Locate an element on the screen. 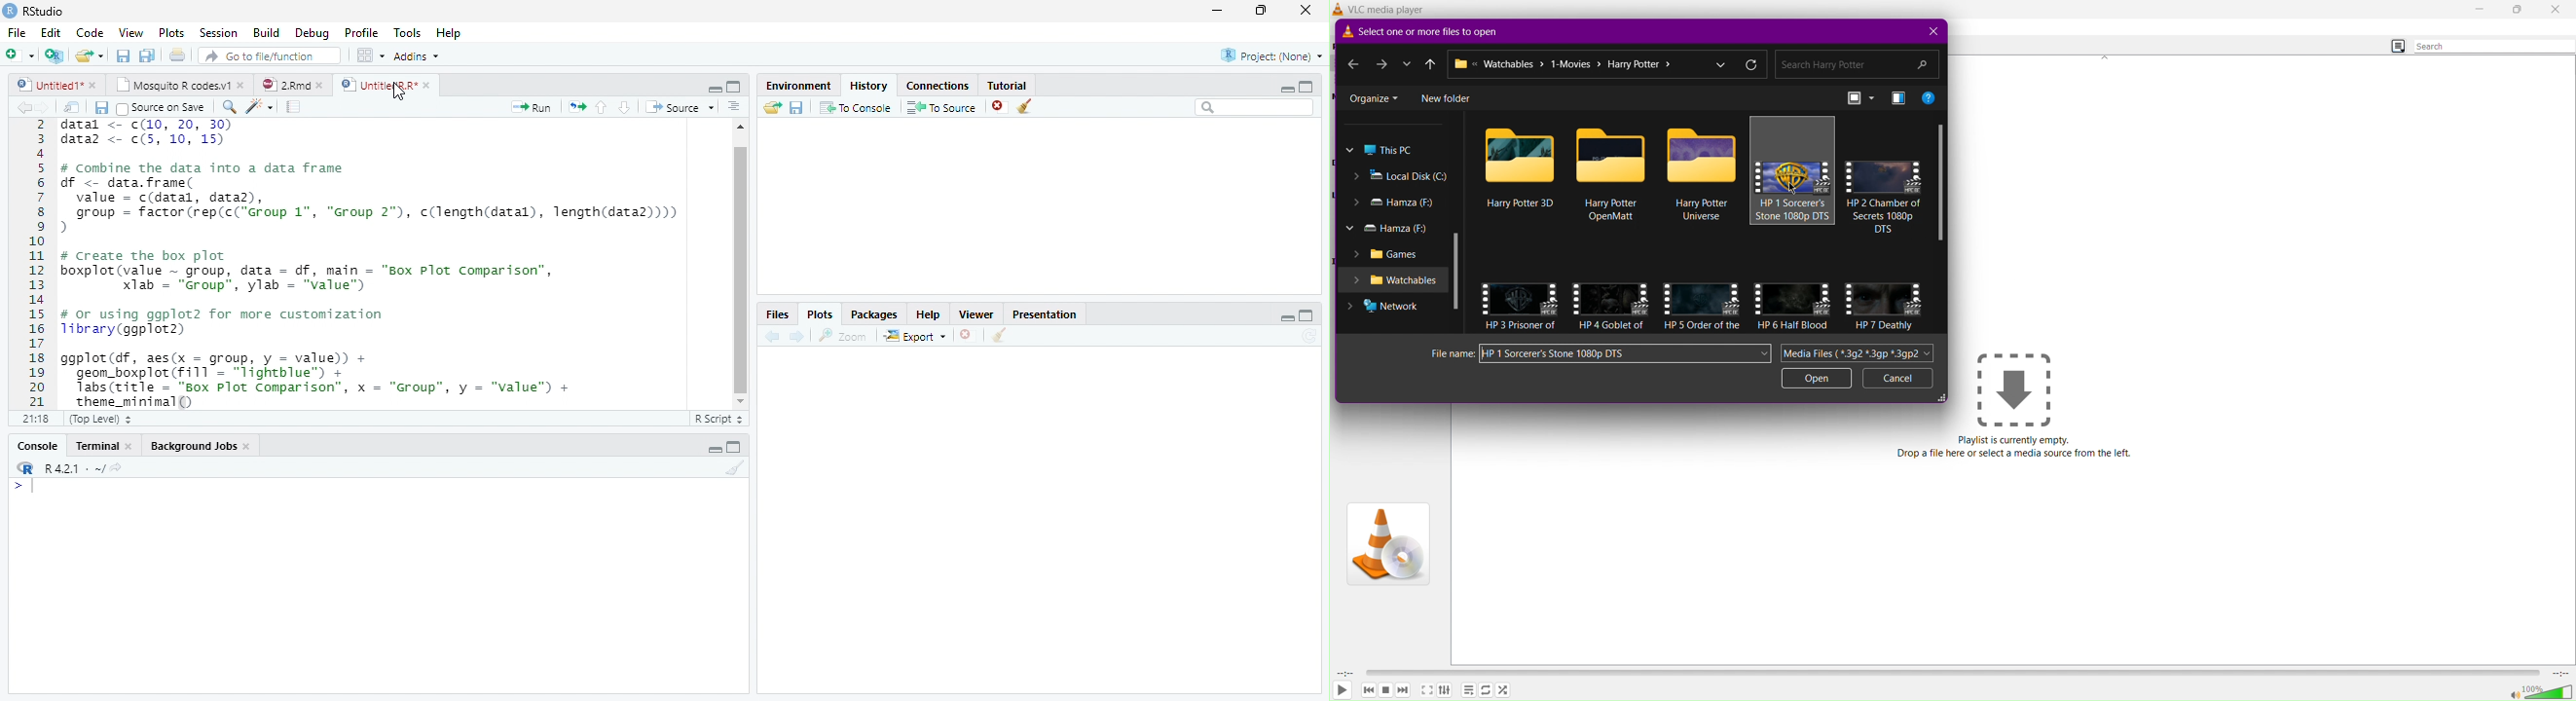 The image size is (2576, 728). Go to file/function is located at coordinates (271, 55).